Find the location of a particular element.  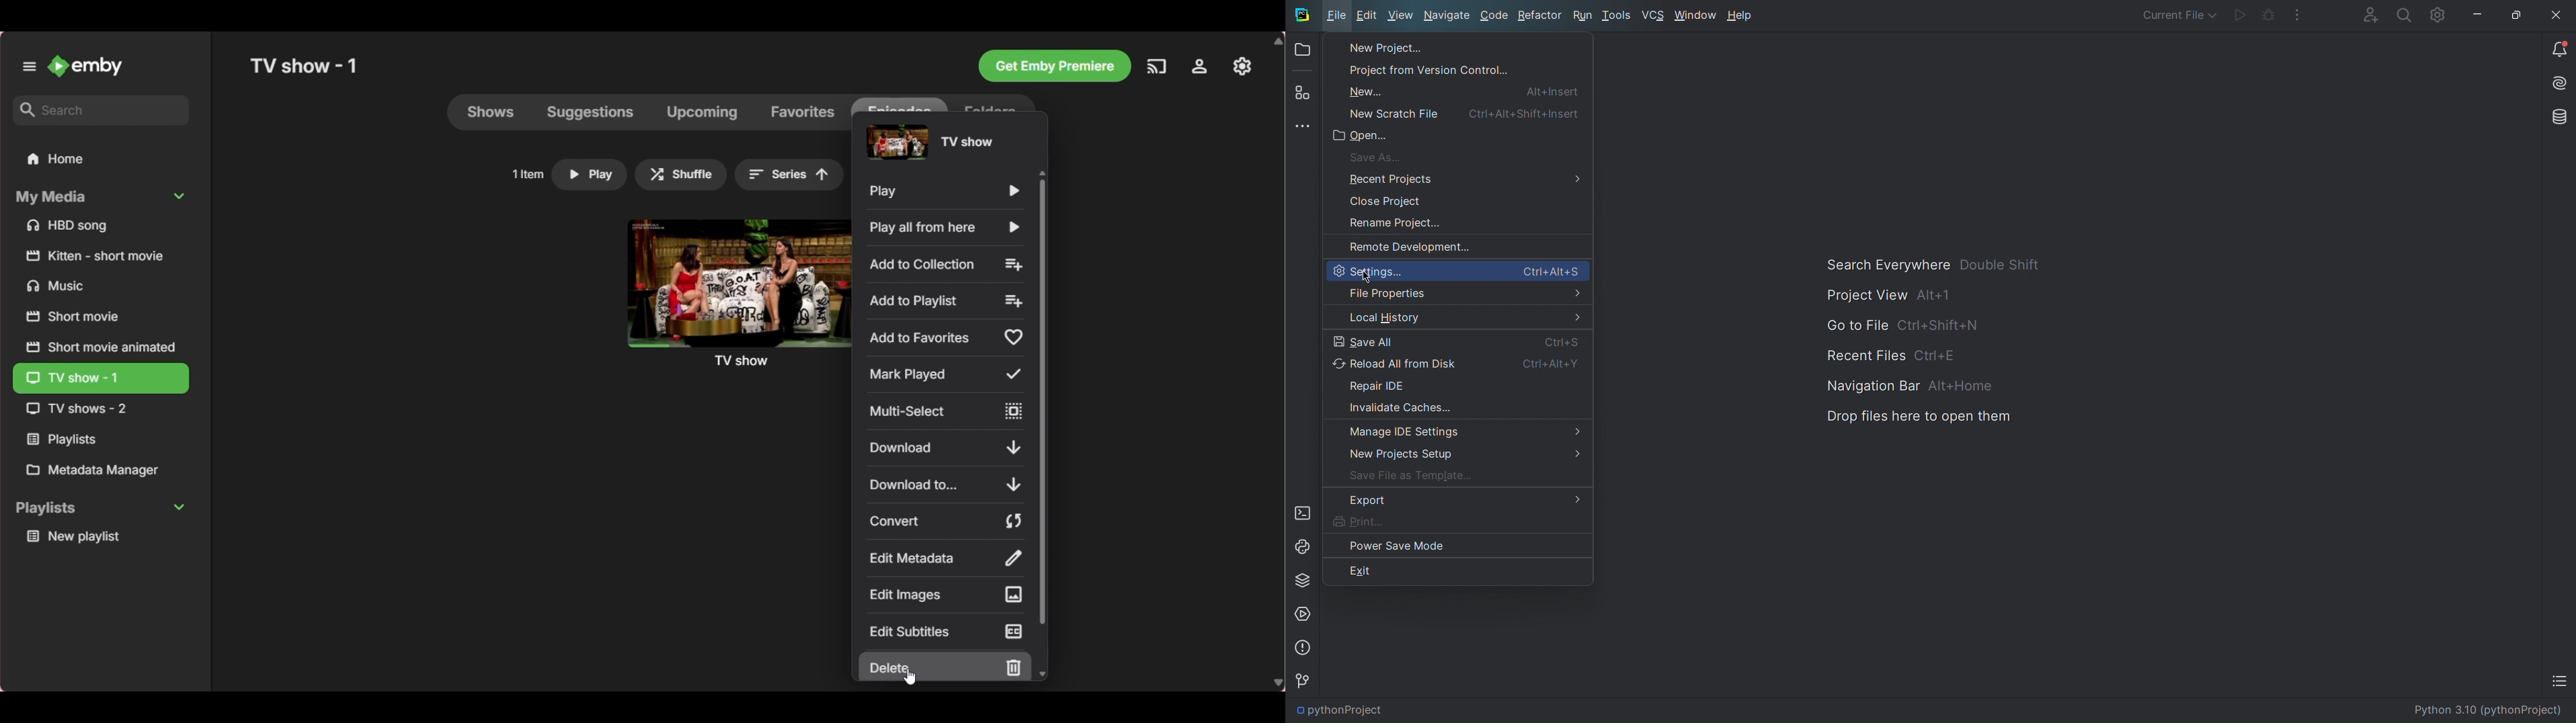

Search Everywhere is located at coordinates (1931, 263).